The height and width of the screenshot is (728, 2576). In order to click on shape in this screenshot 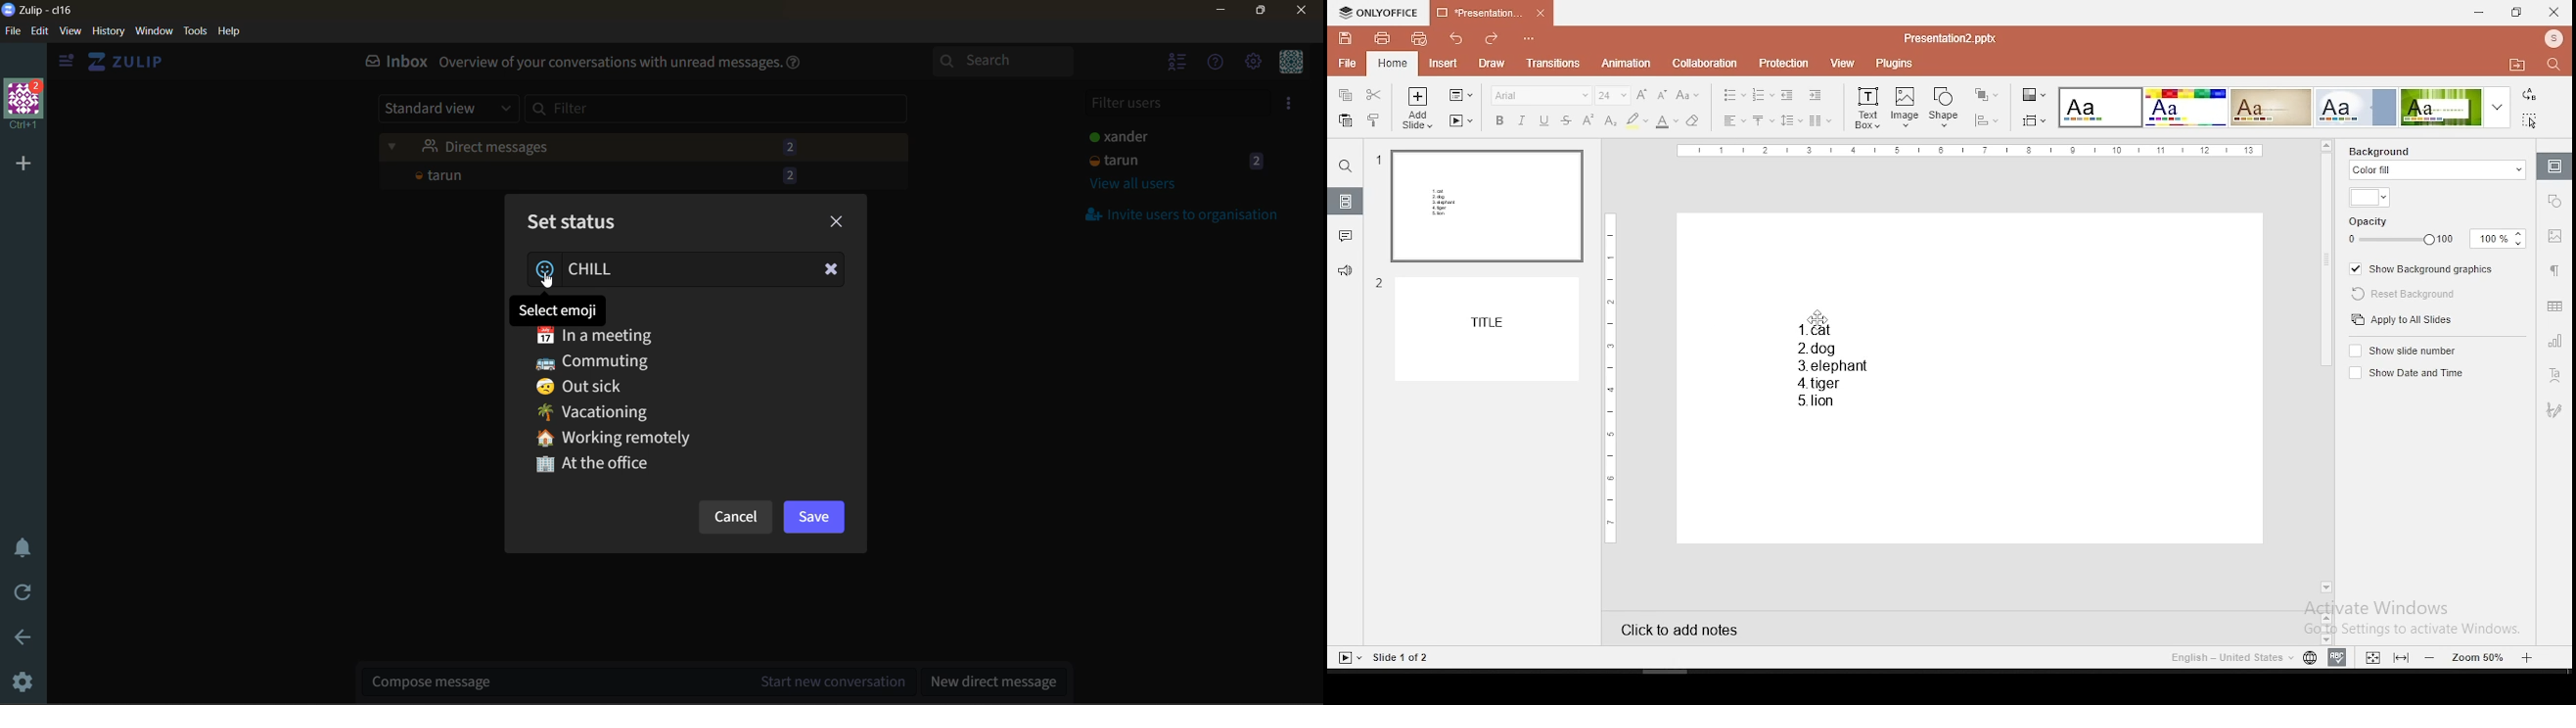, I will do `click(1945, 109)`.